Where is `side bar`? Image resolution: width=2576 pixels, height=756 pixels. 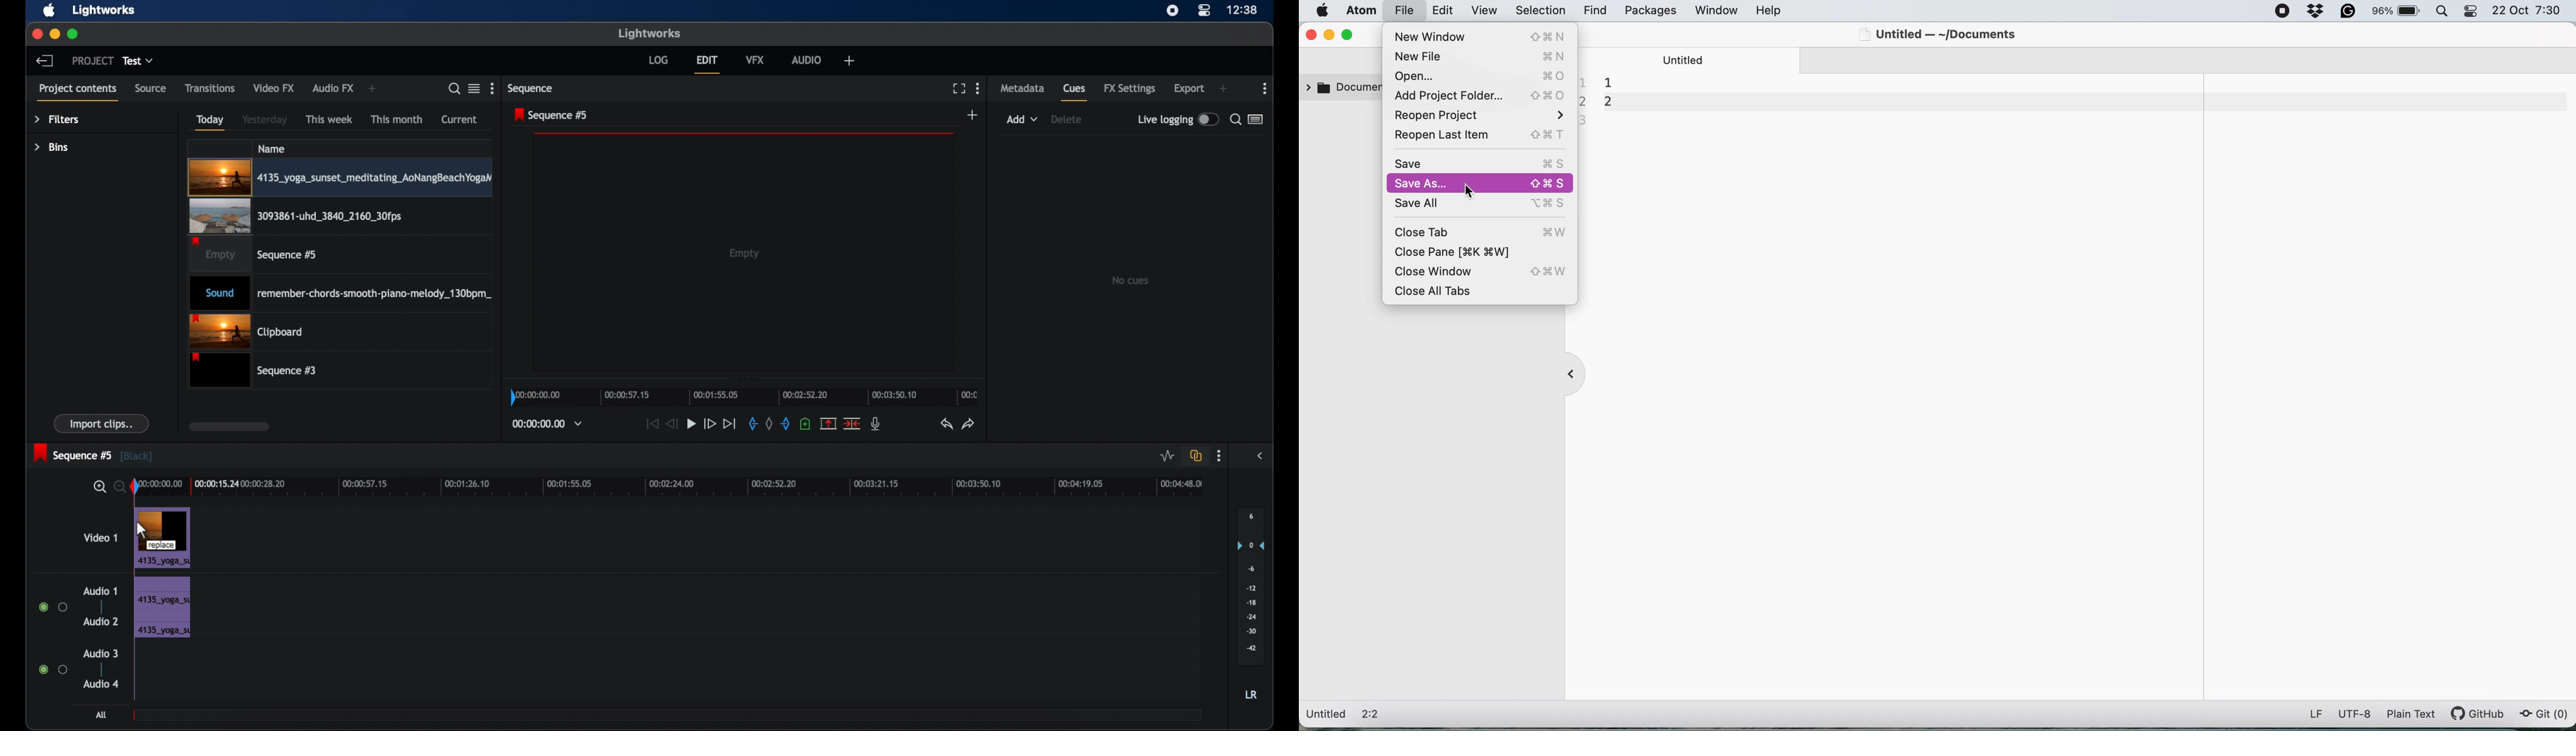 side bar is located at coordinates (1261, 456).